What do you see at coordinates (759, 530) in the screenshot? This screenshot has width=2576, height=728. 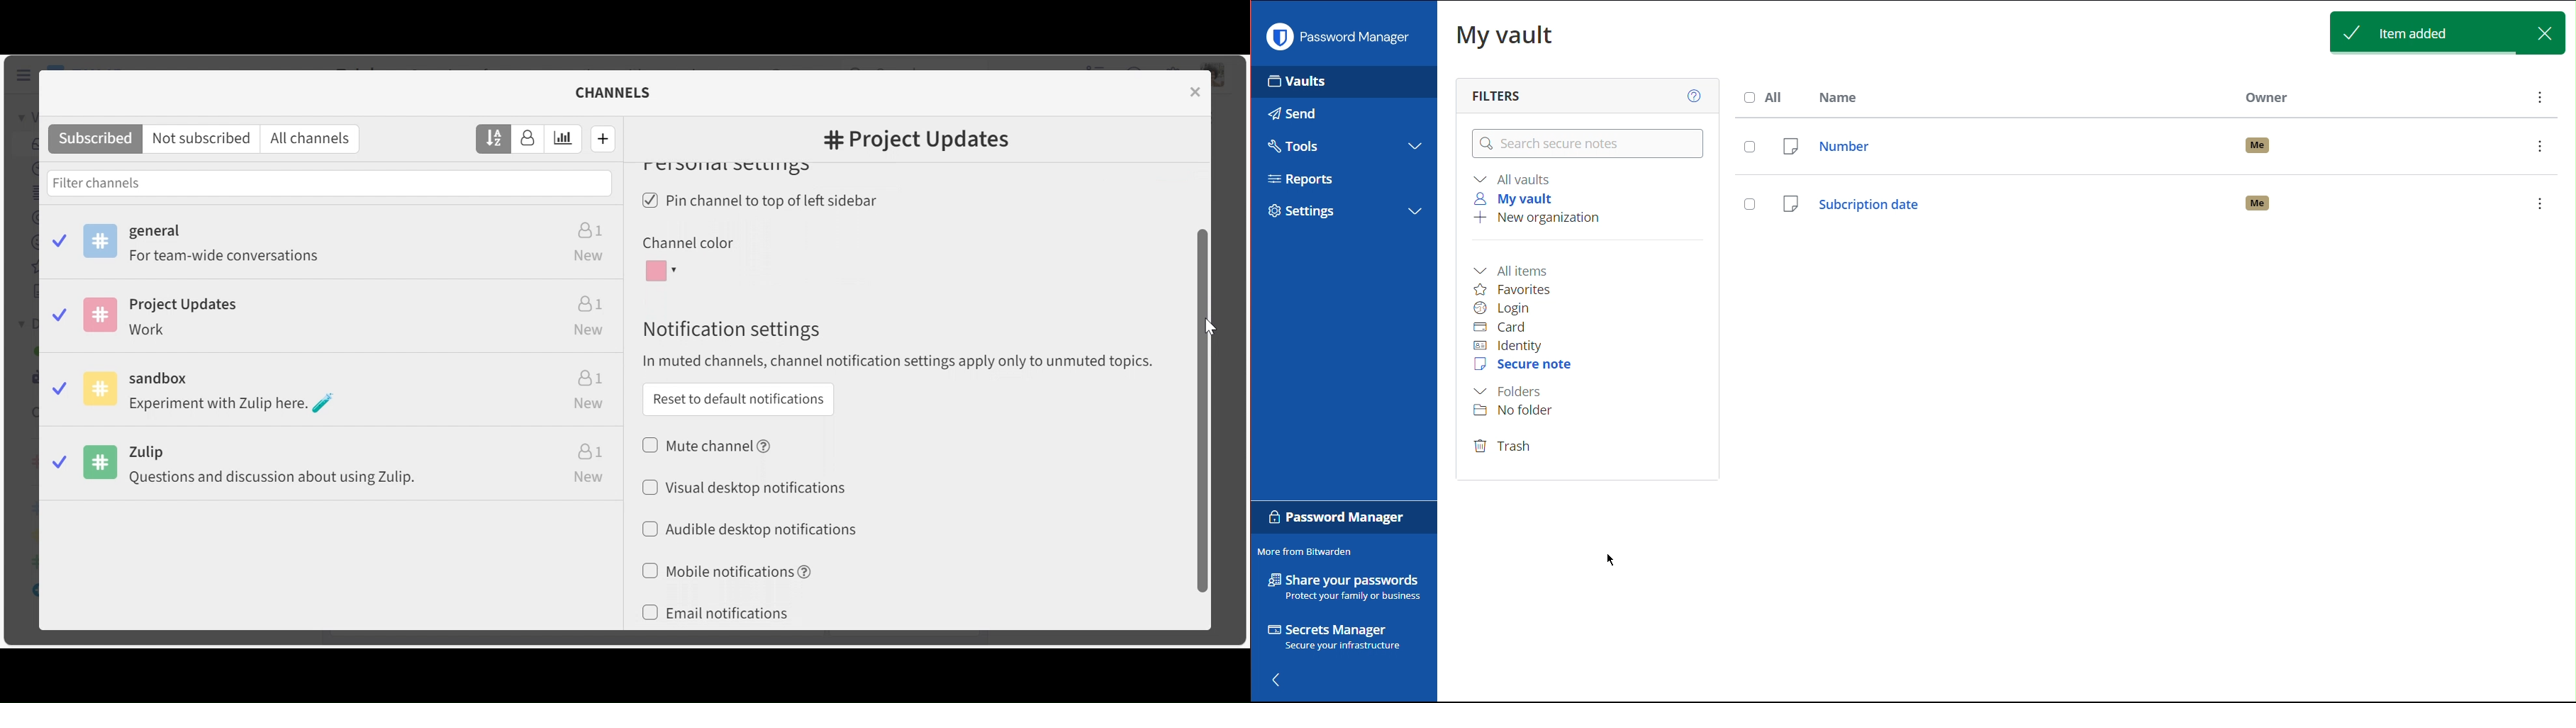 I see `Audible desktop notifications` at bounding box center [759, 530].